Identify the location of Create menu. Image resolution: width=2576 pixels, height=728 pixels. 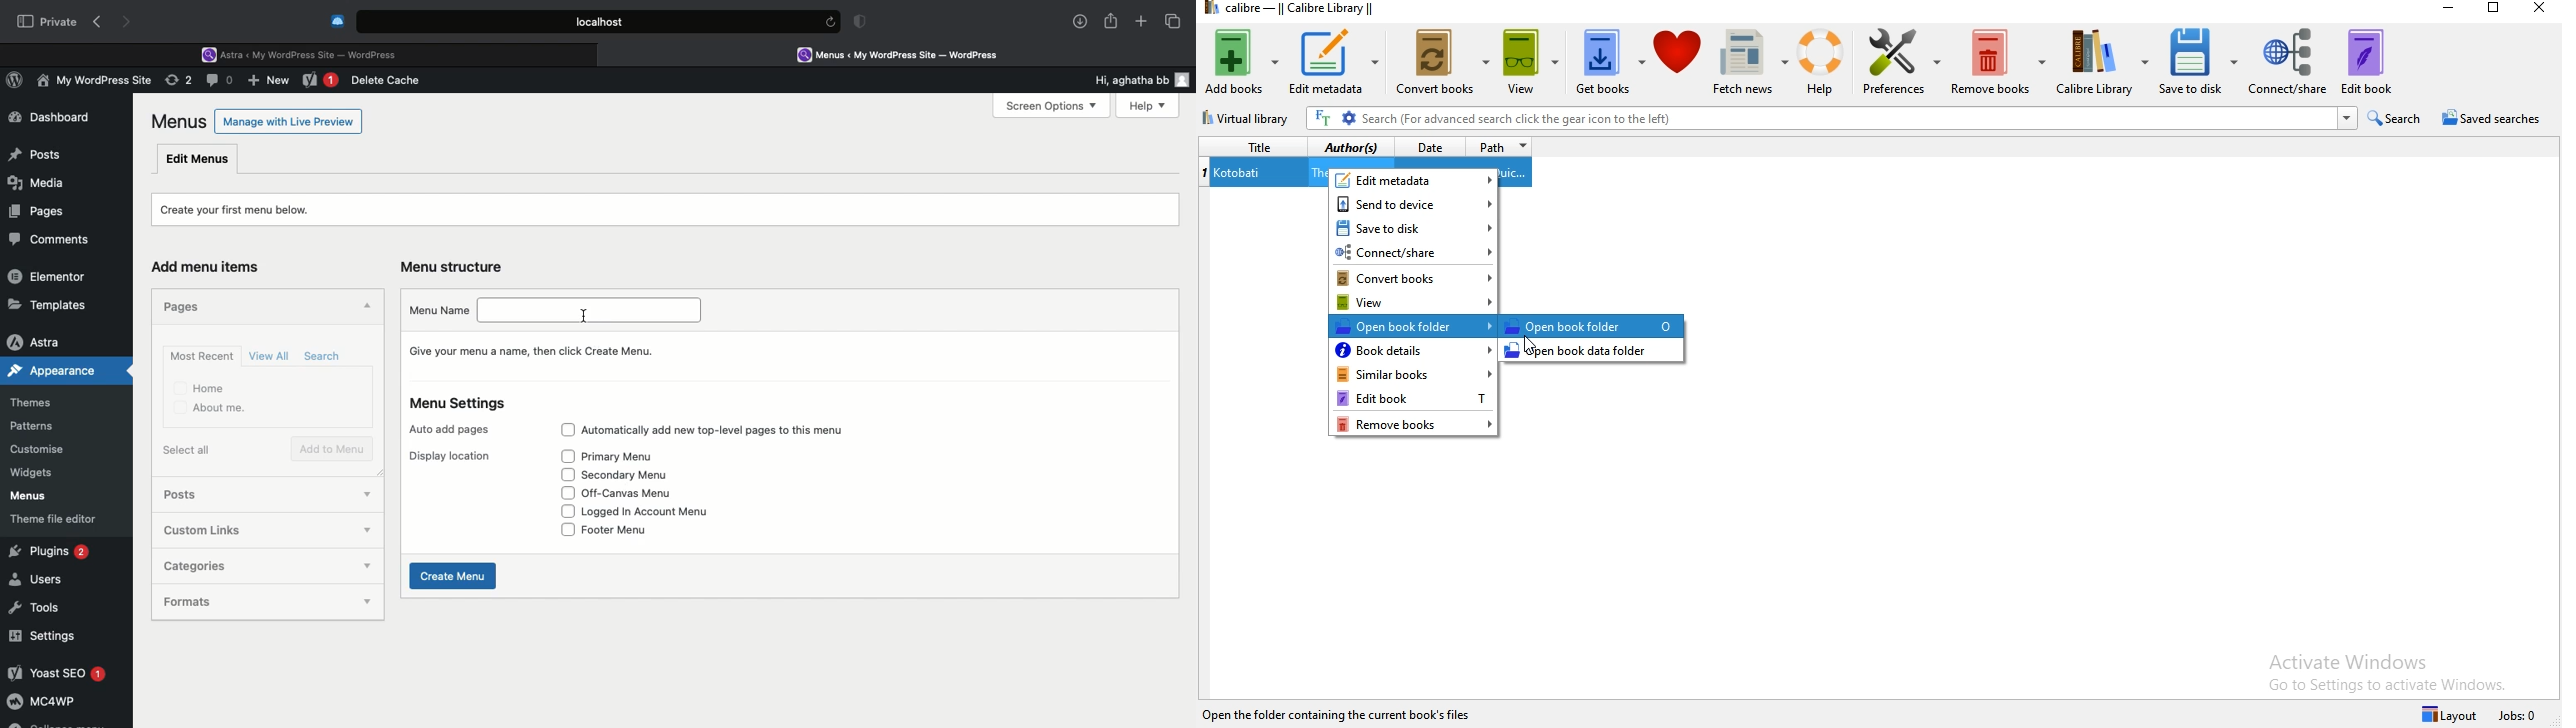
(455, 576).